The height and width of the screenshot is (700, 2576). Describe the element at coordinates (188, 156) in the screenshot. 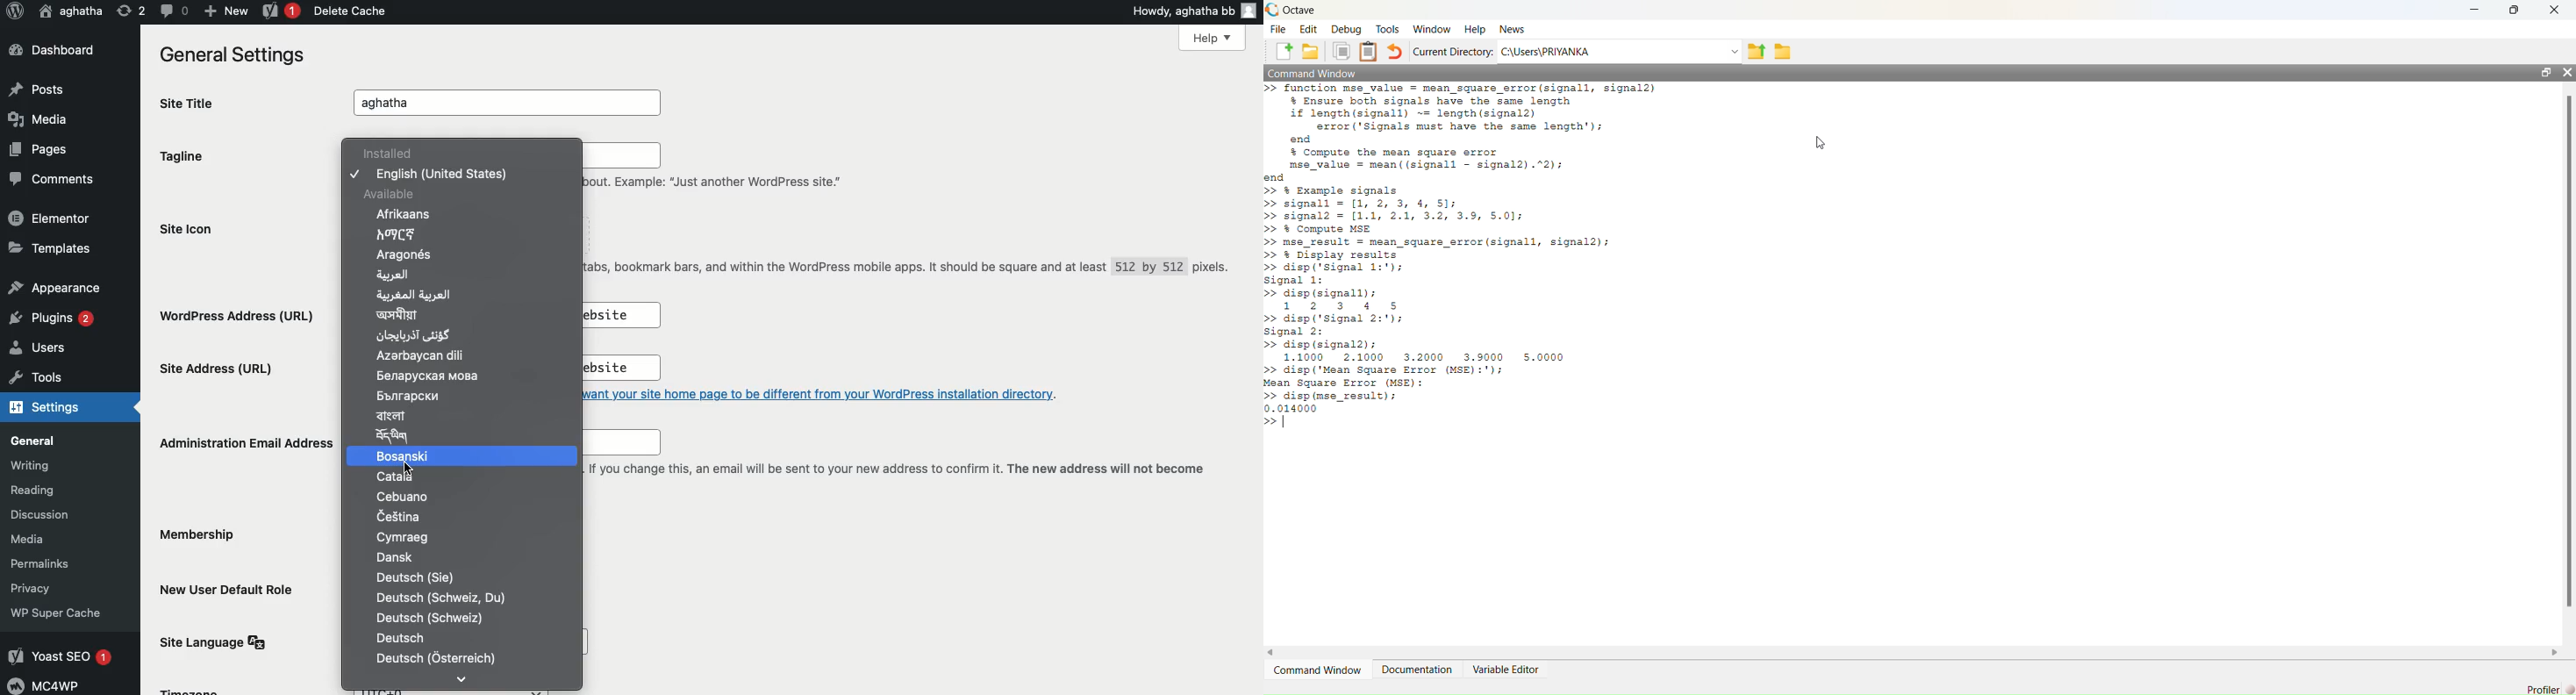

I see `Tagline` at that location.